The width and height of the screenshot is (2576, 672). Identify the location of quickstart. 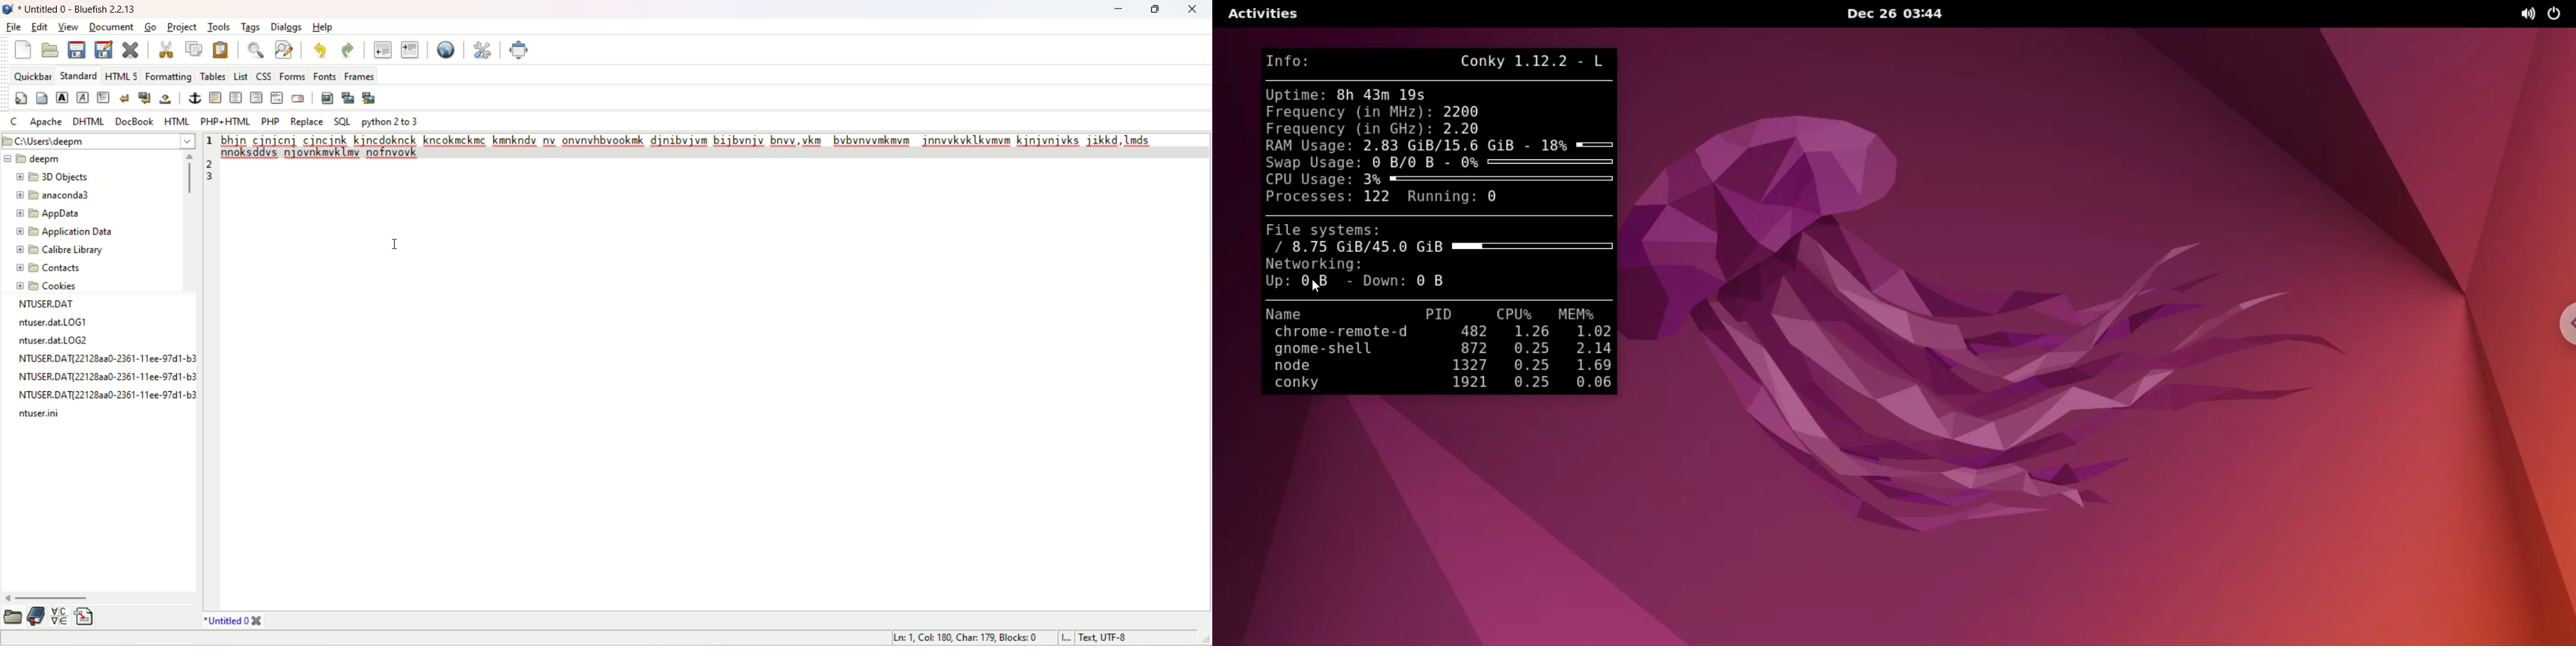
(22, 99).